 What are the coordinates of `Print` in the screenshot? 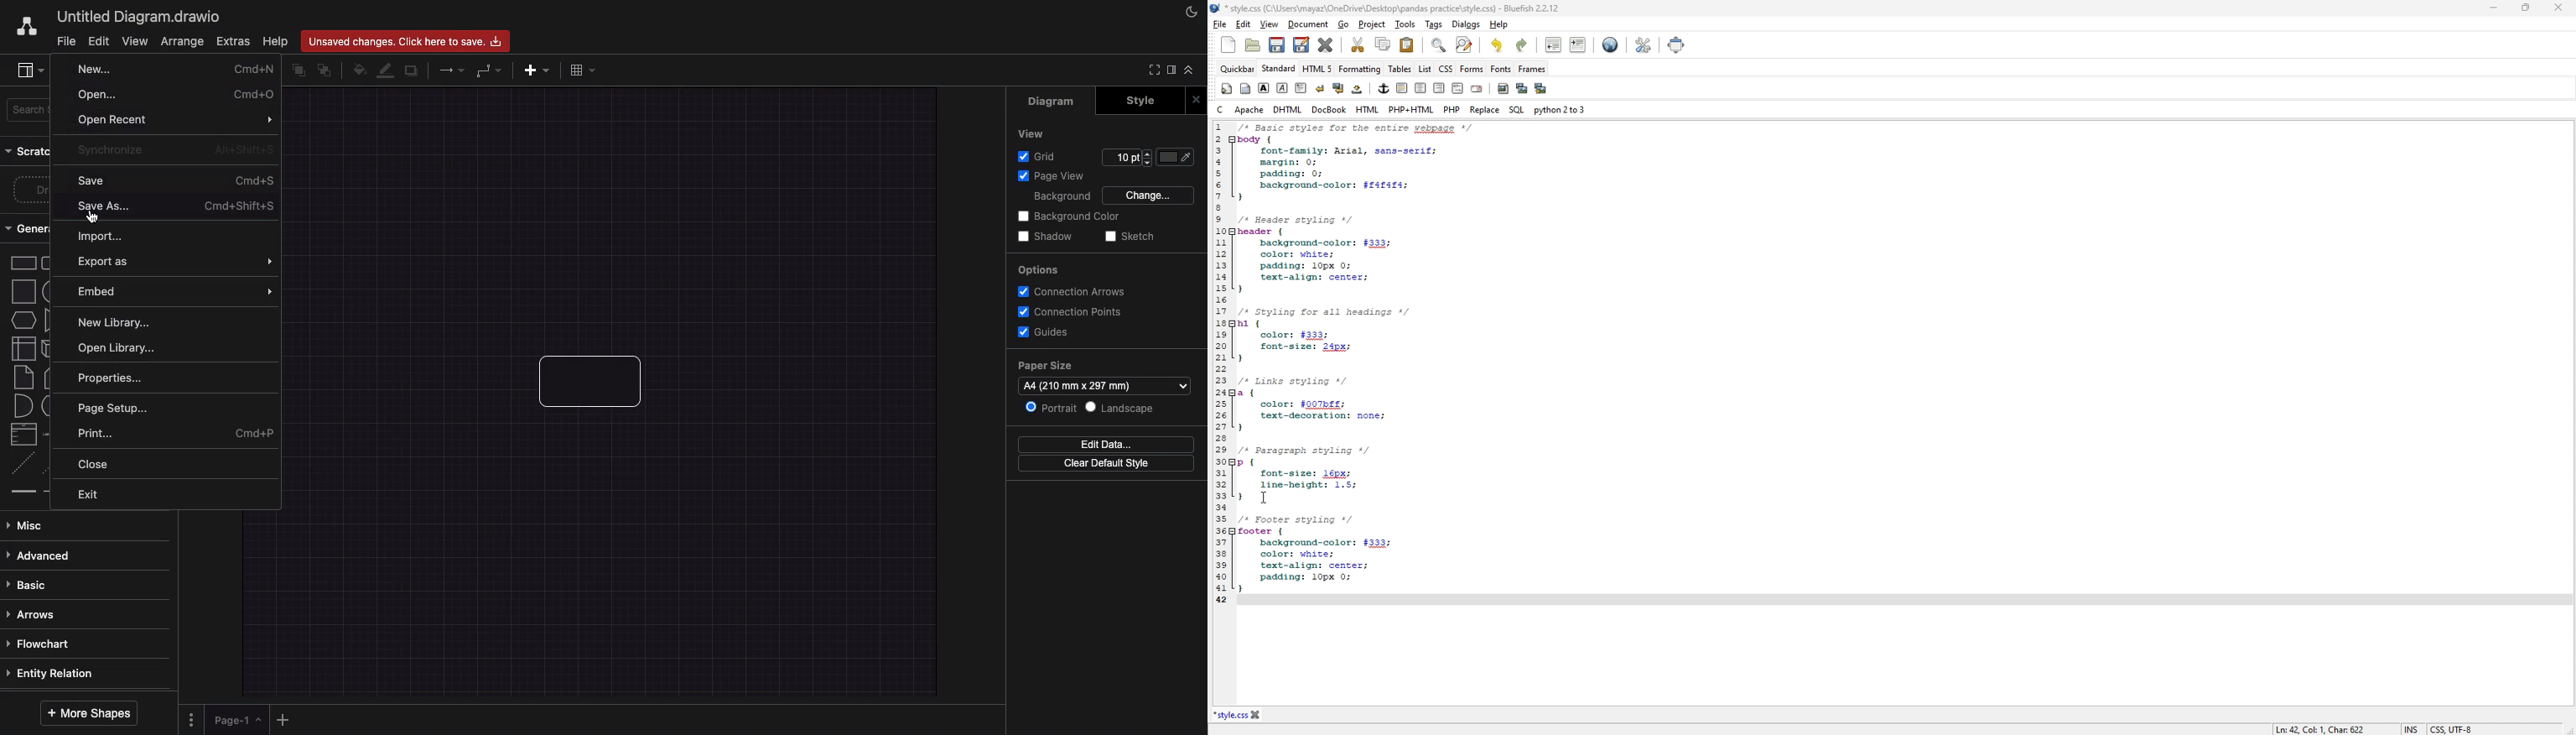 It's located at (178, 435).